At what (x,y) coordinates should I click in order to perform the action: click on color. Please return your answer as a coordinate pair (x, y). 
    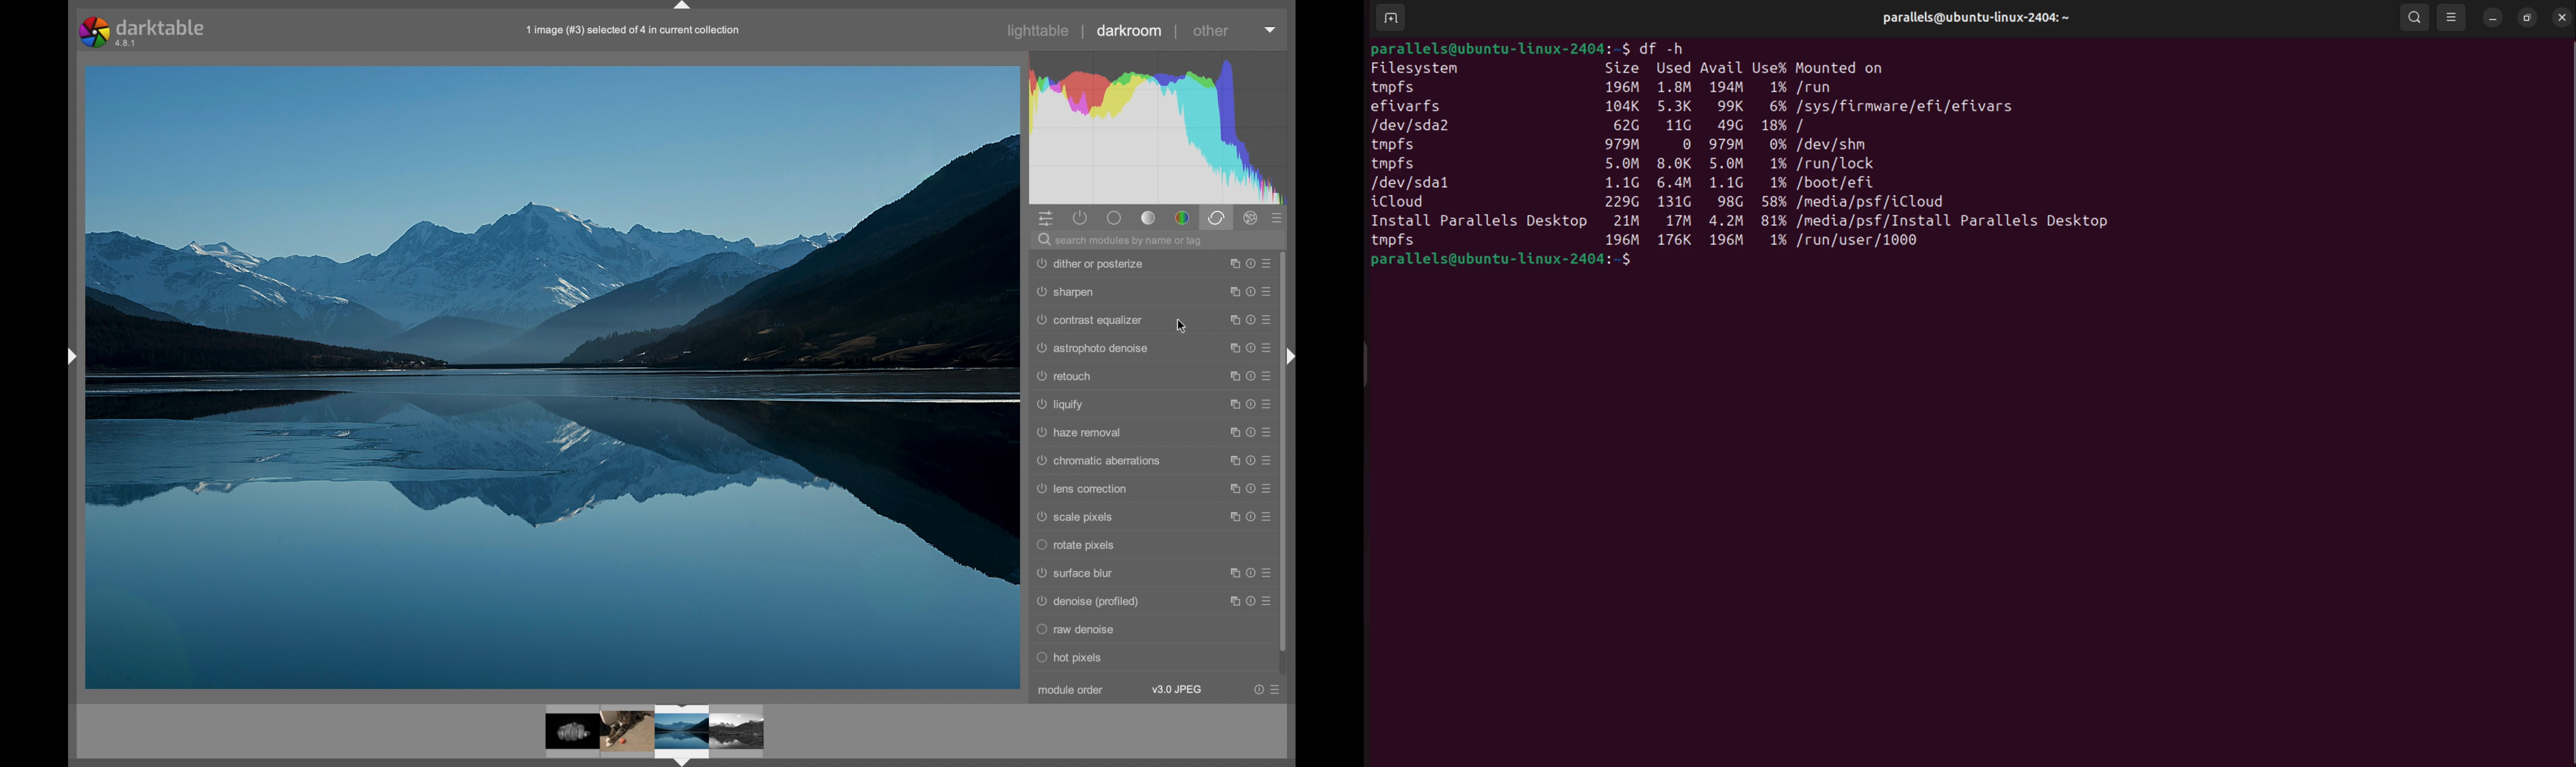
    Looking at the image, I should click on (1182, 217).